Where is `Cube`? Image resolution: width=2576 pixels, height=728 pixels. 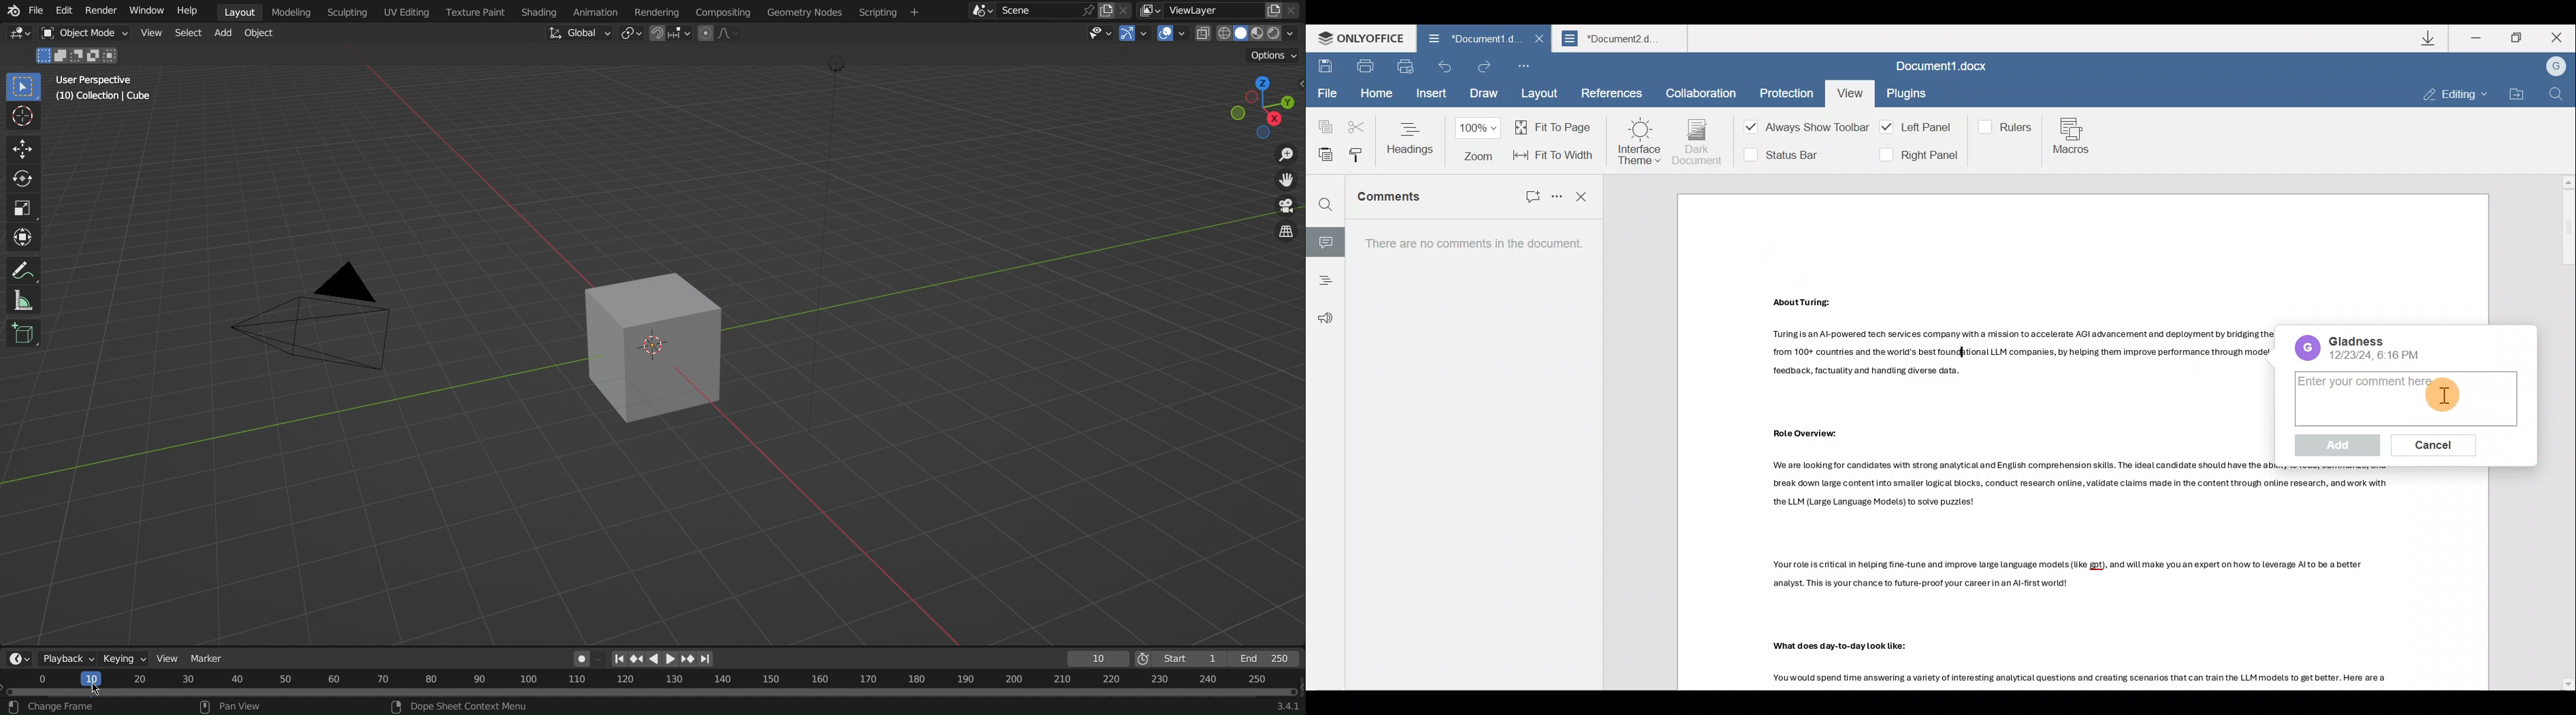
Cube is located at coordinates (666, 343).